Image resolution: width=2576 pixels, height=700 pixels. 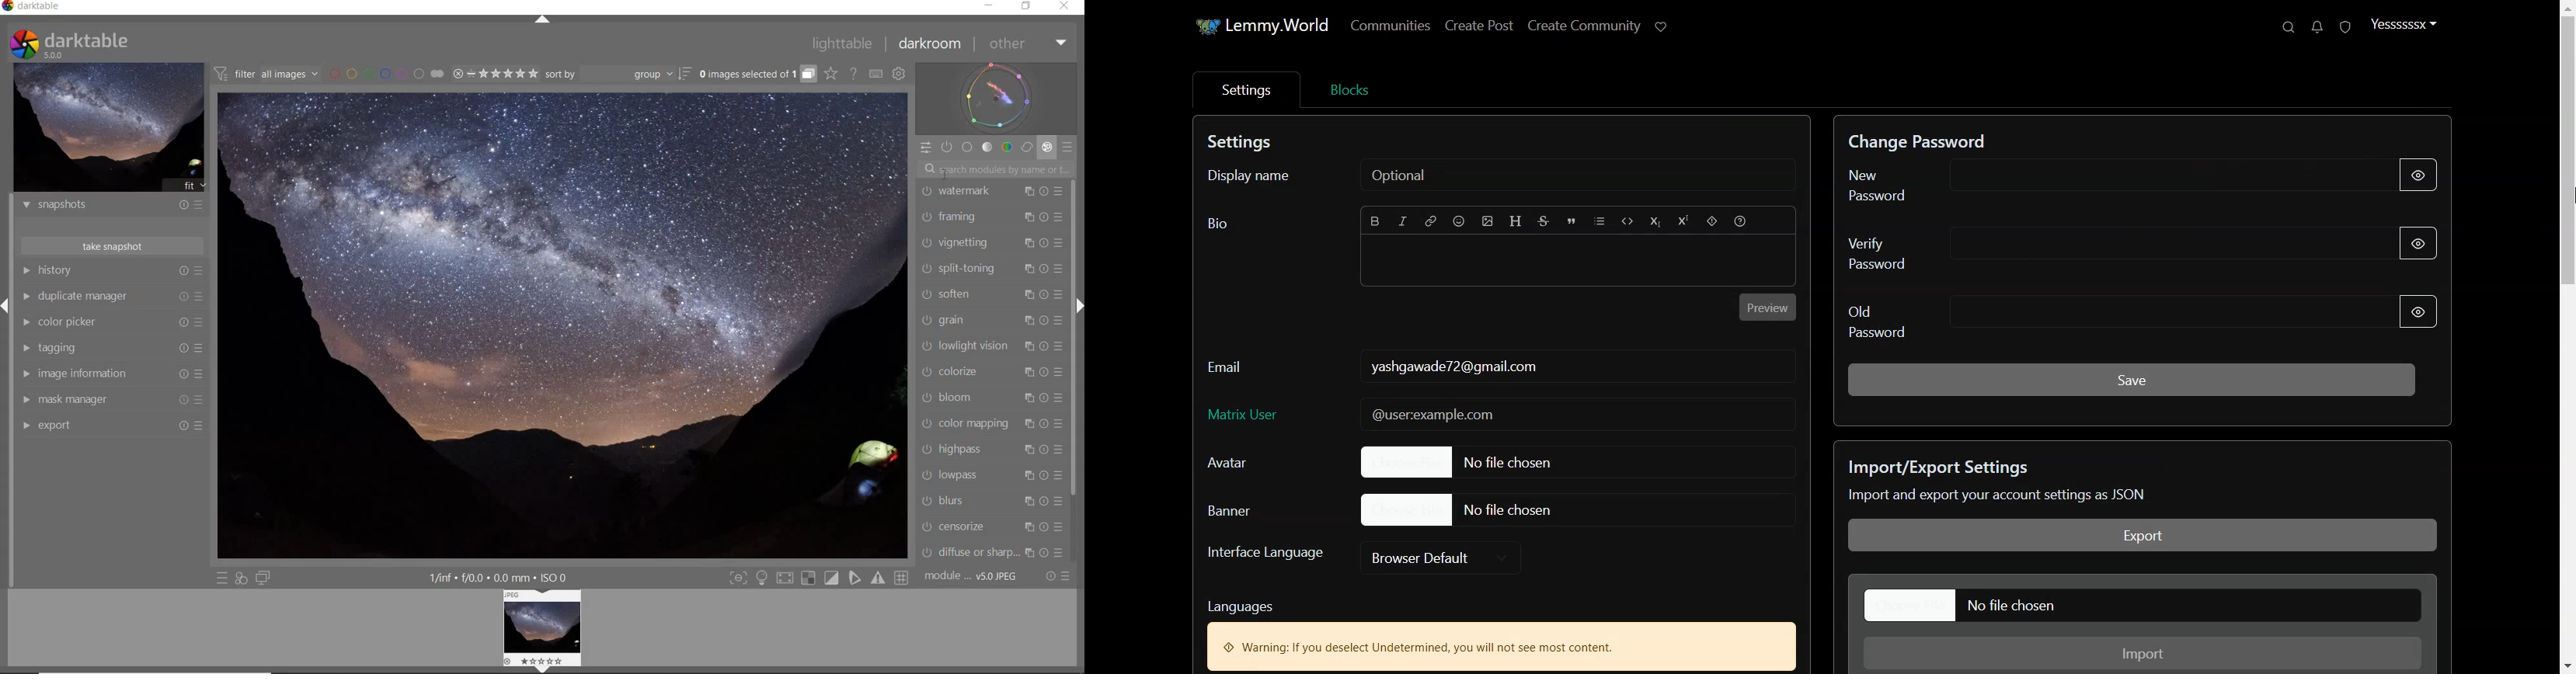 What do you see at coordinates (1028, 502) in the screenshot?
I see `multiple instance actions` at bounding box center [1028, 502].